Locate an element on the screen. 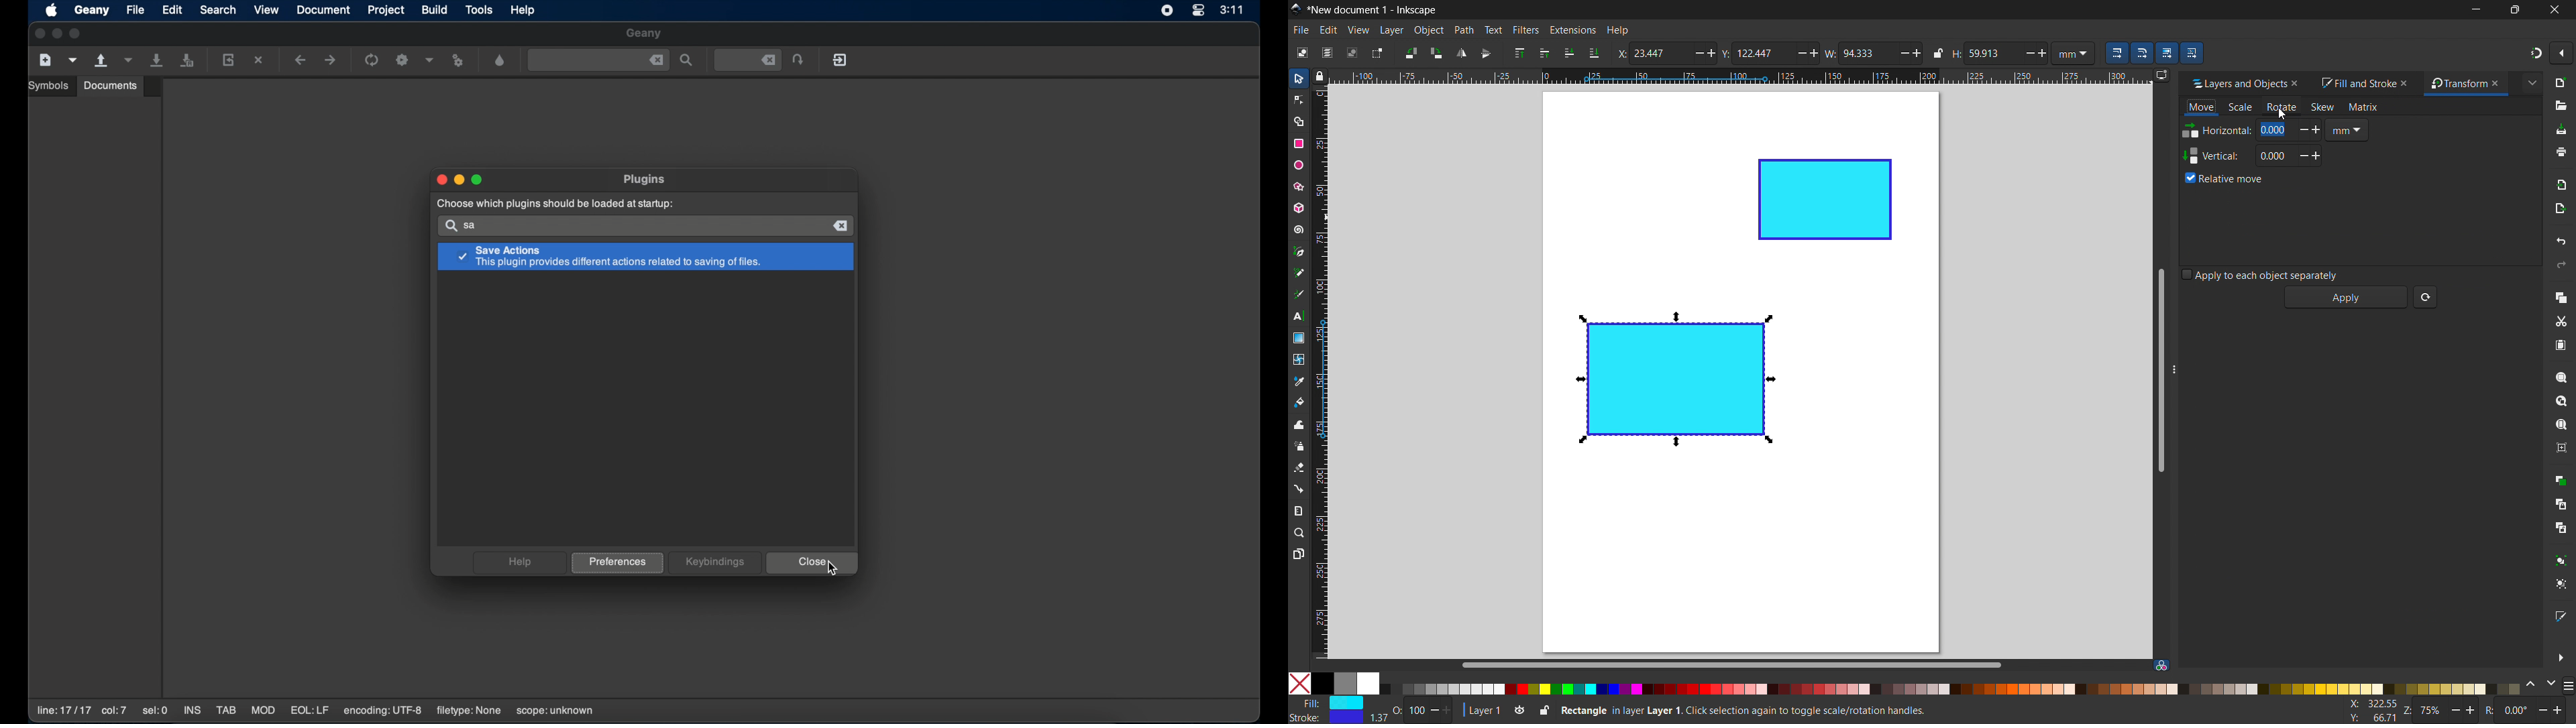  selector tool is located at coordinates (1299, 78).